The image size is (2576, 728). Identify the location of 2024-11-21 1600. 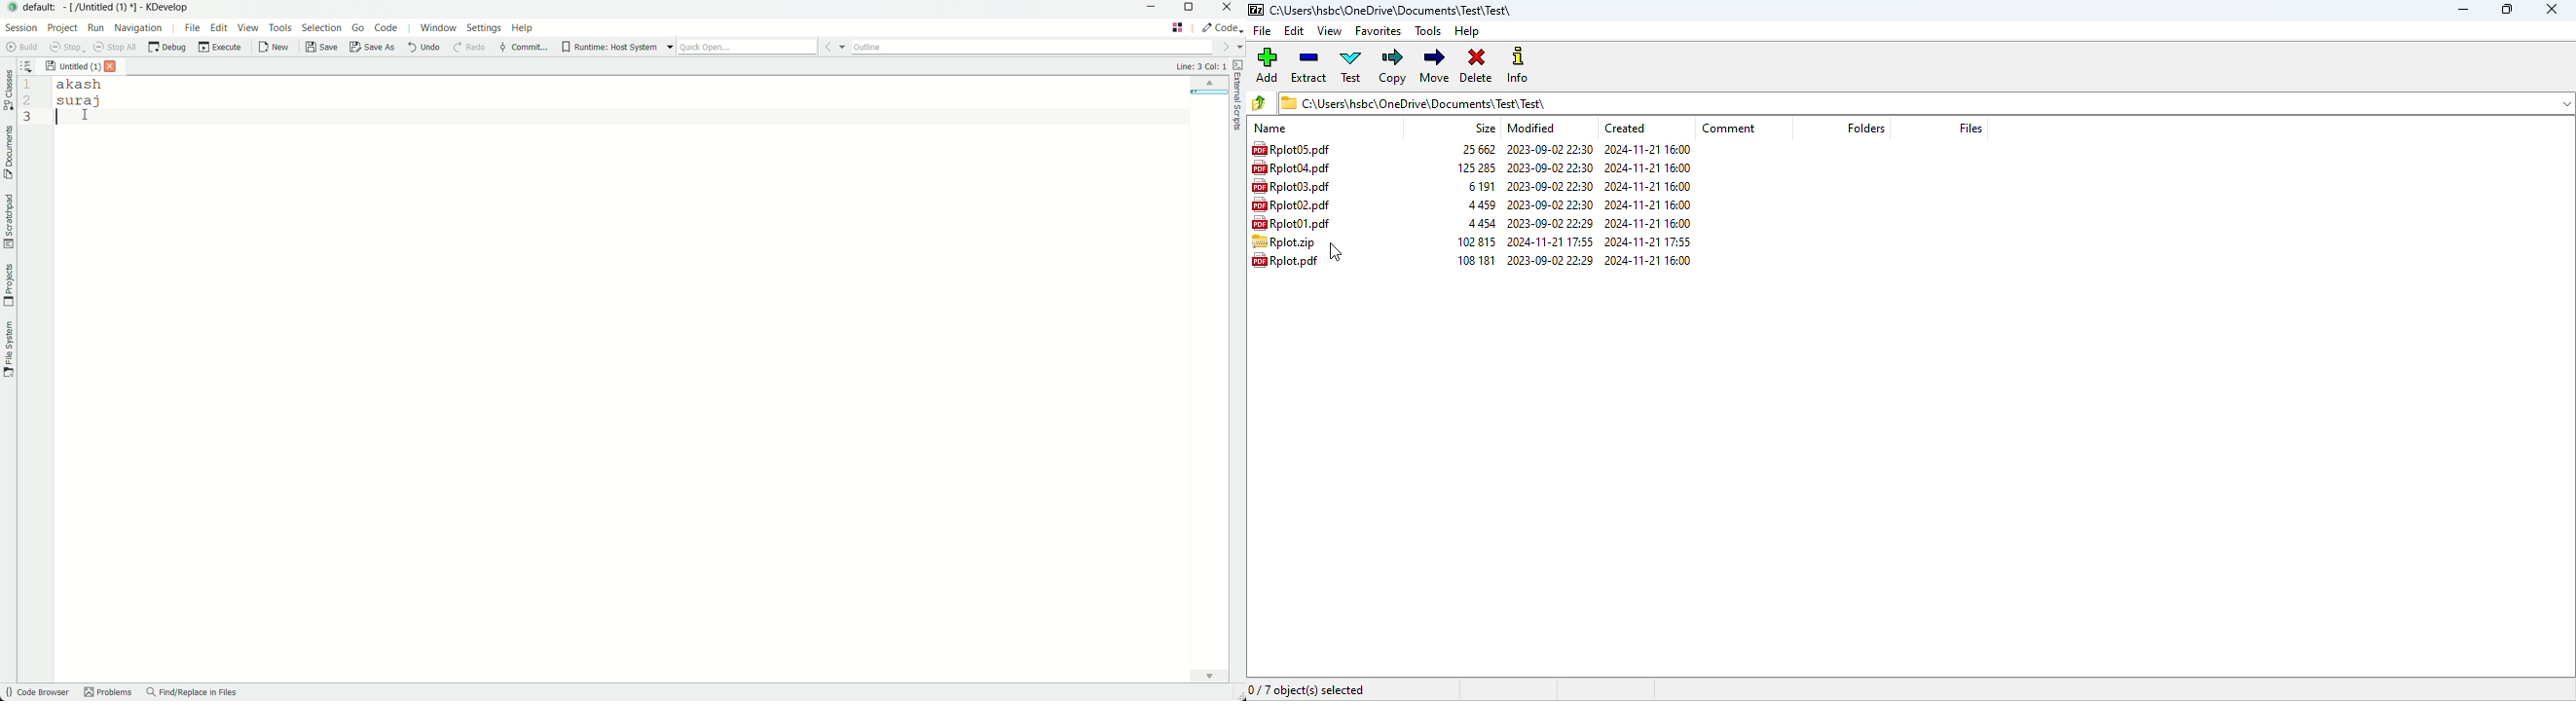
(1652, 150).